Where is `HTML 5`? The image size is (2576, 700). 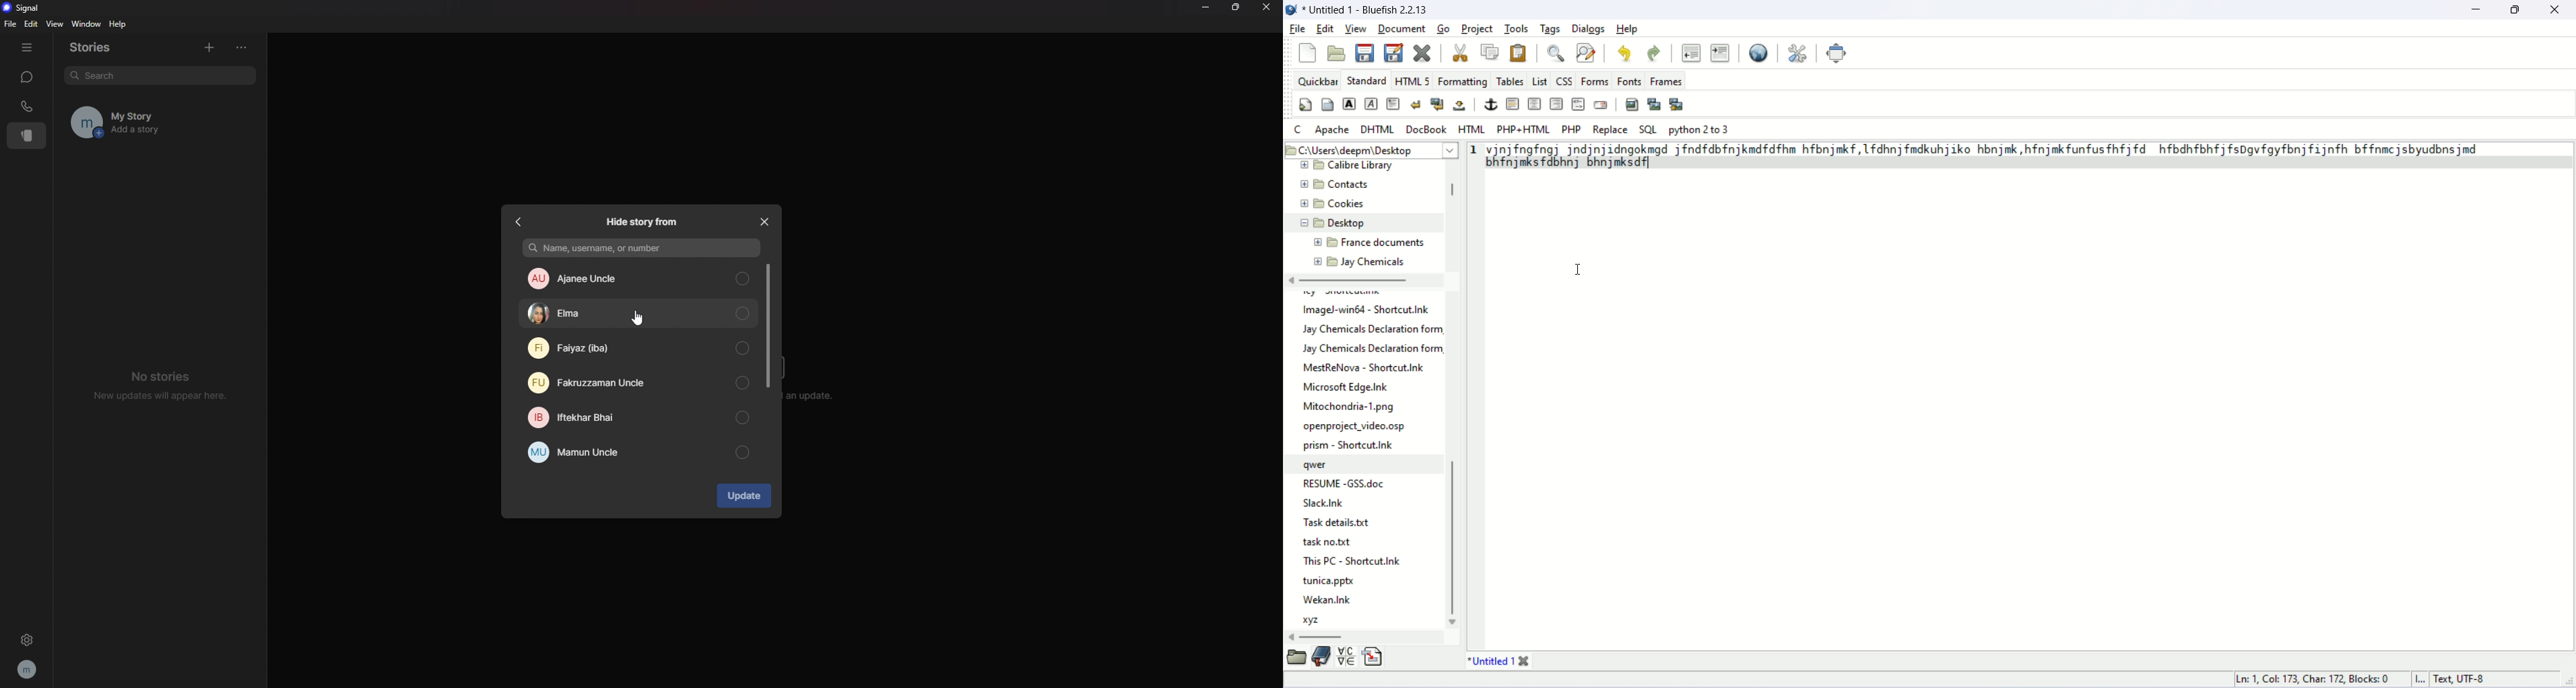 HTML 5 is located at coordinates (1413, 81).